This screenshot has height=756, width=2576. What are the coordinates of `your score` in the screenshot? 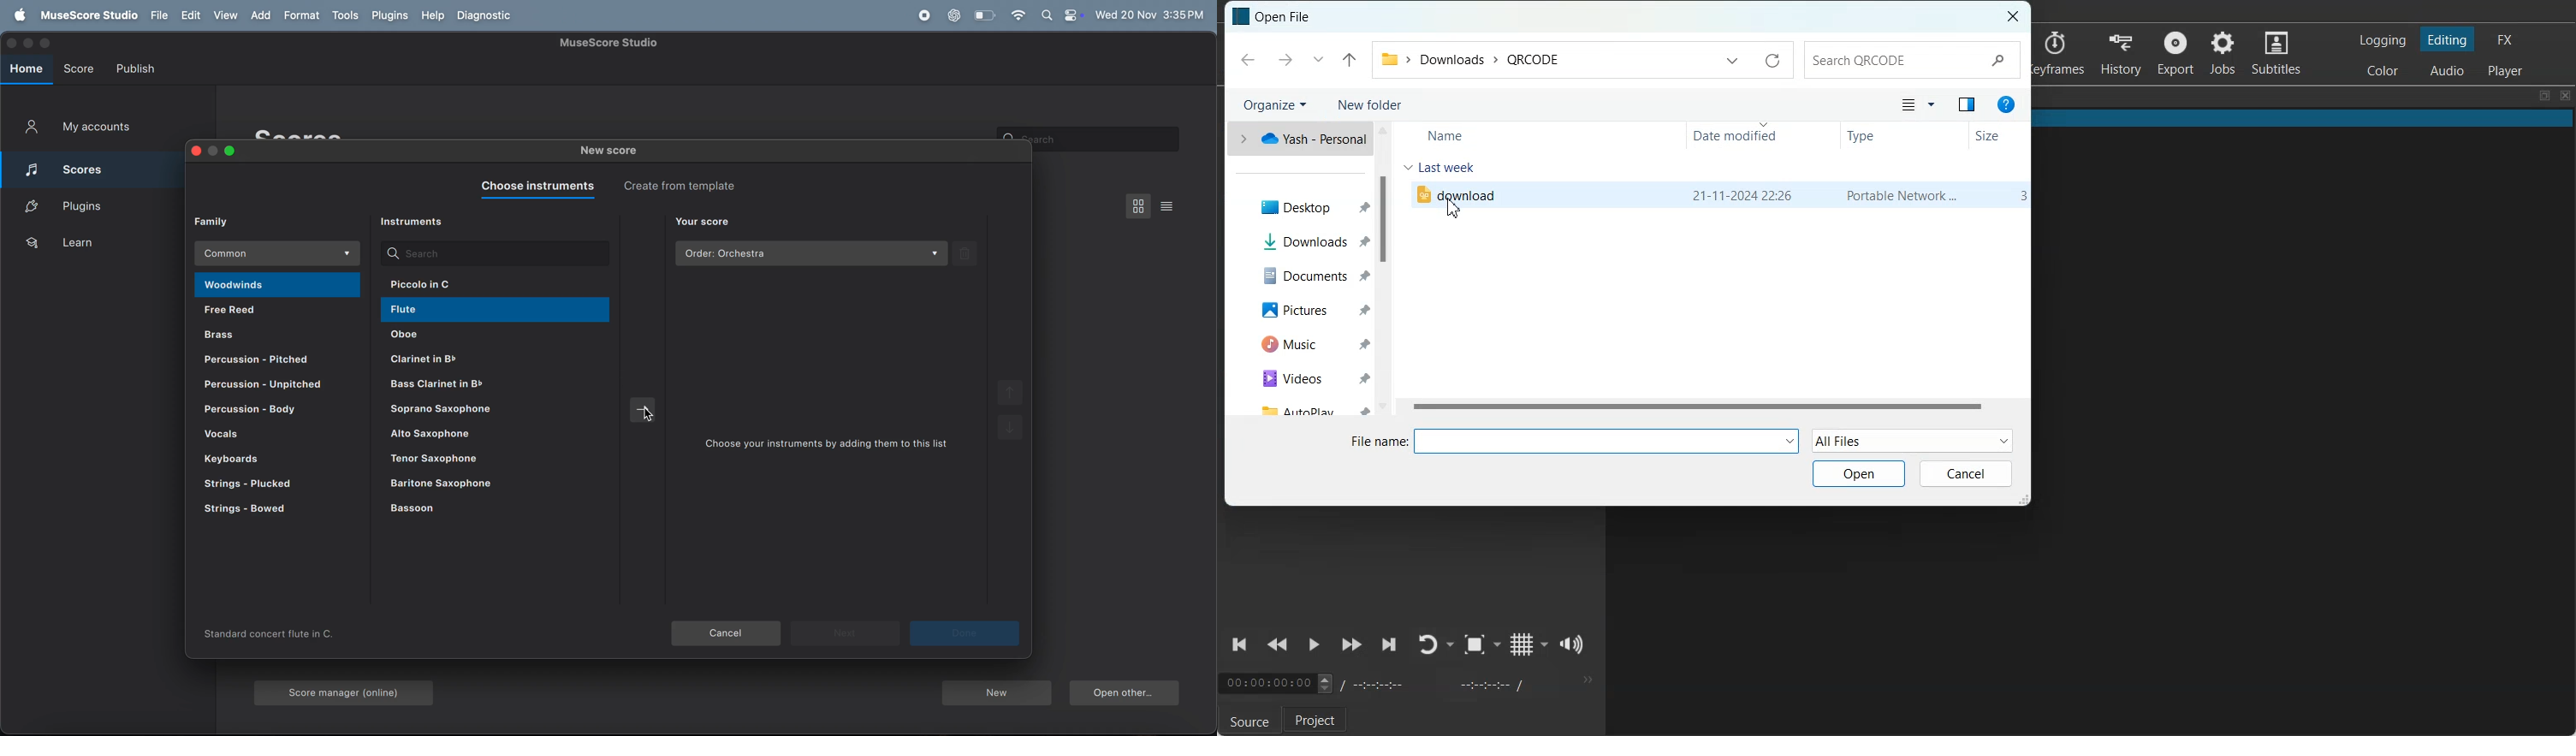 It's located at (703, 222).